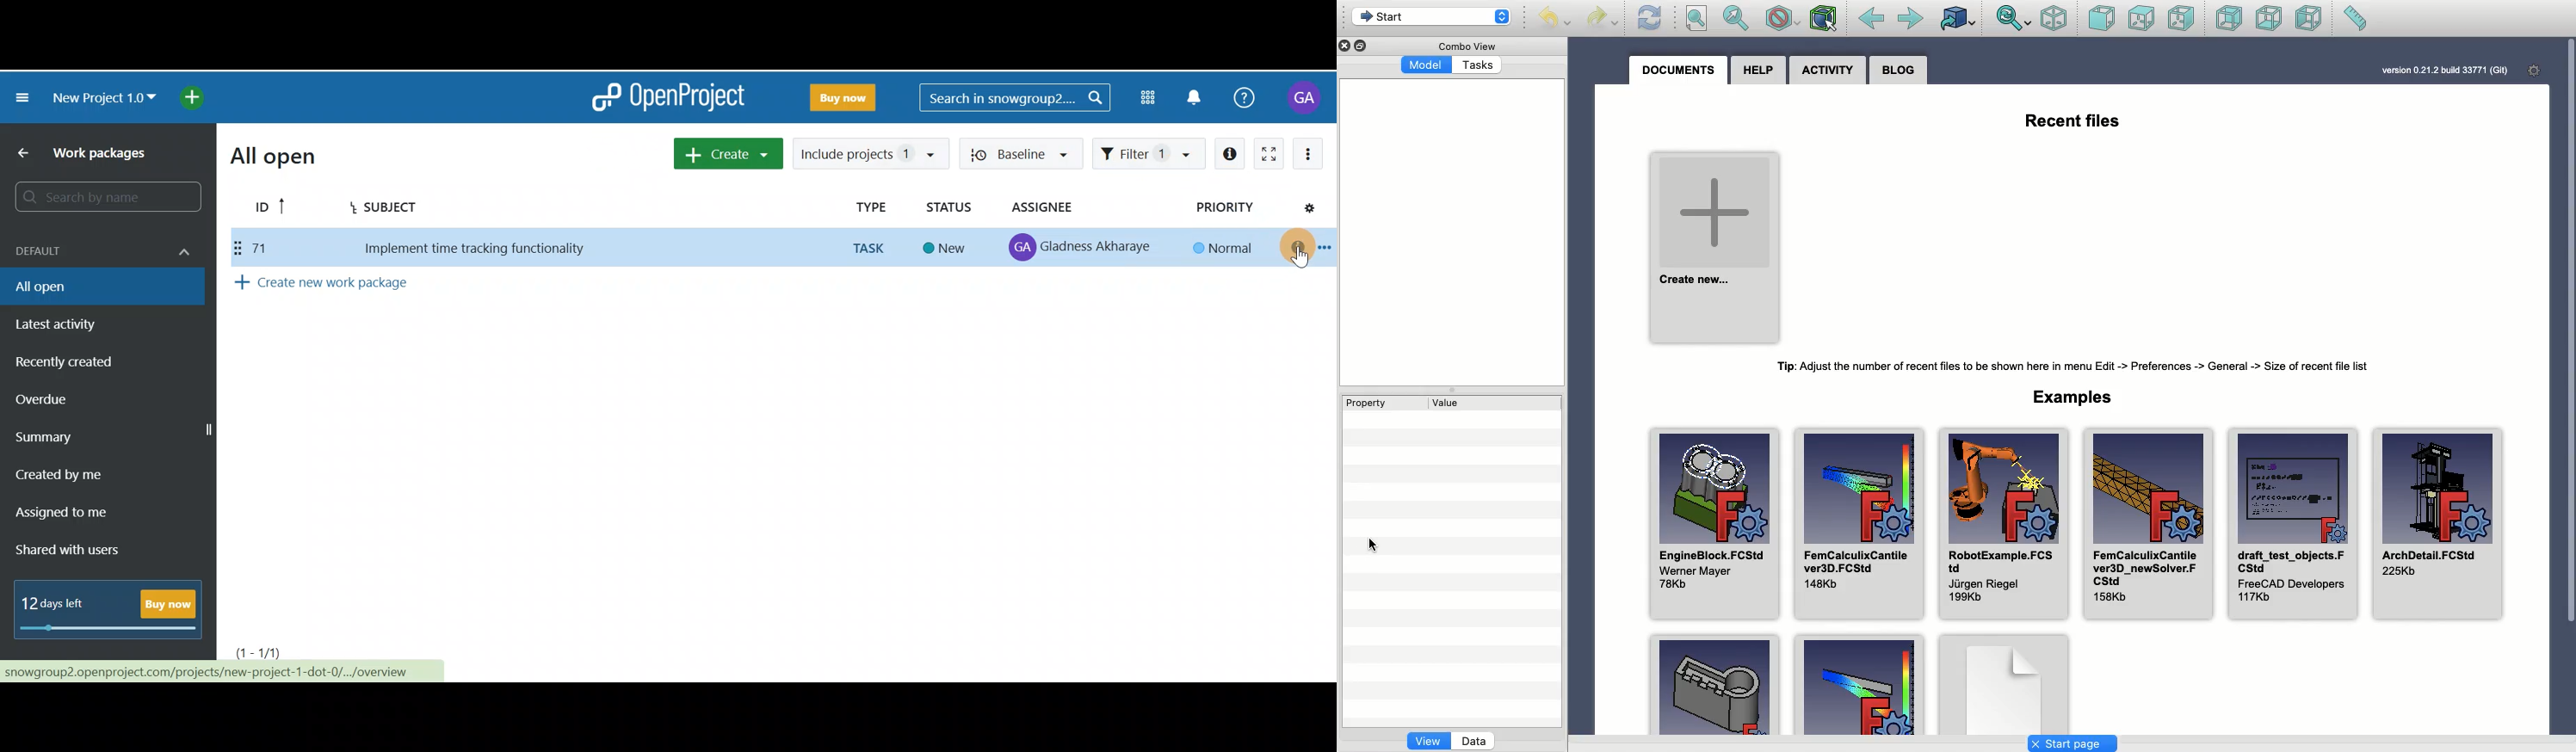 This screenshot has height=756, width=2576. What do you see at coordinates (2355, 20) in the screenshot?
I see `Measure` at bounding box center [2355, 20].